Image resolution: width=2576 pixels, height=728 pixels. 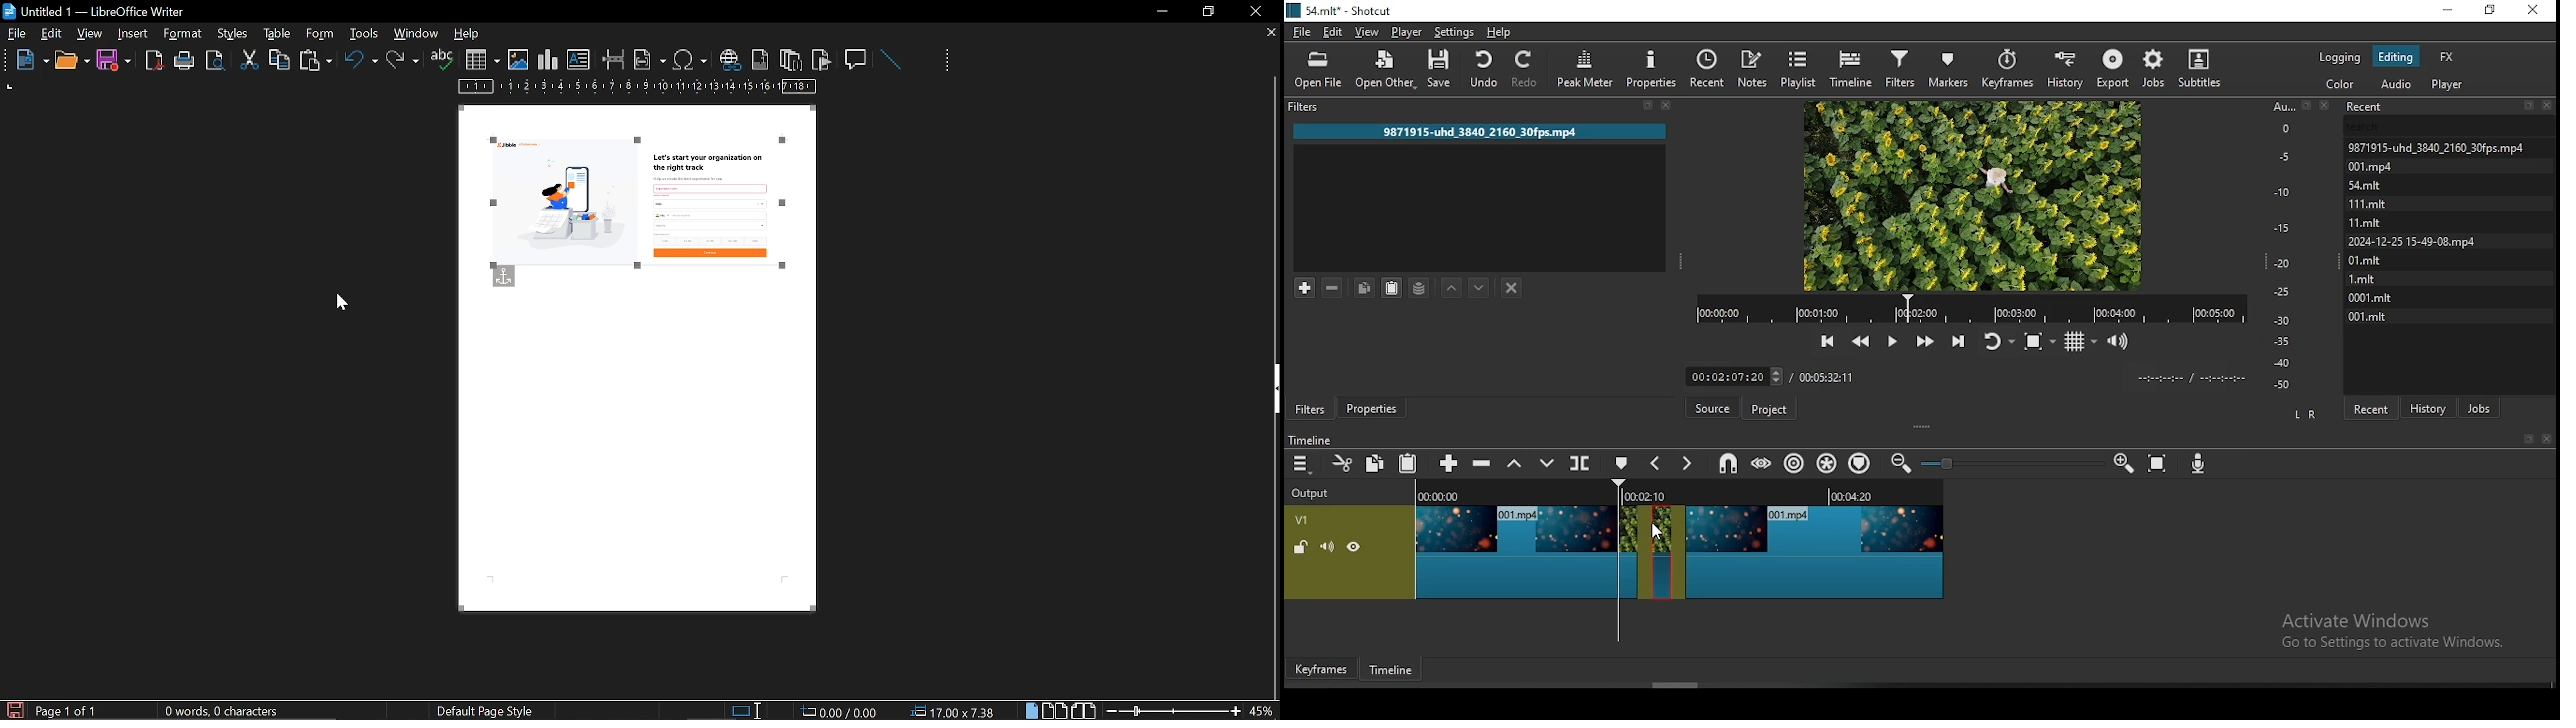 I want to click on insert table, so click(x=482, y=60).